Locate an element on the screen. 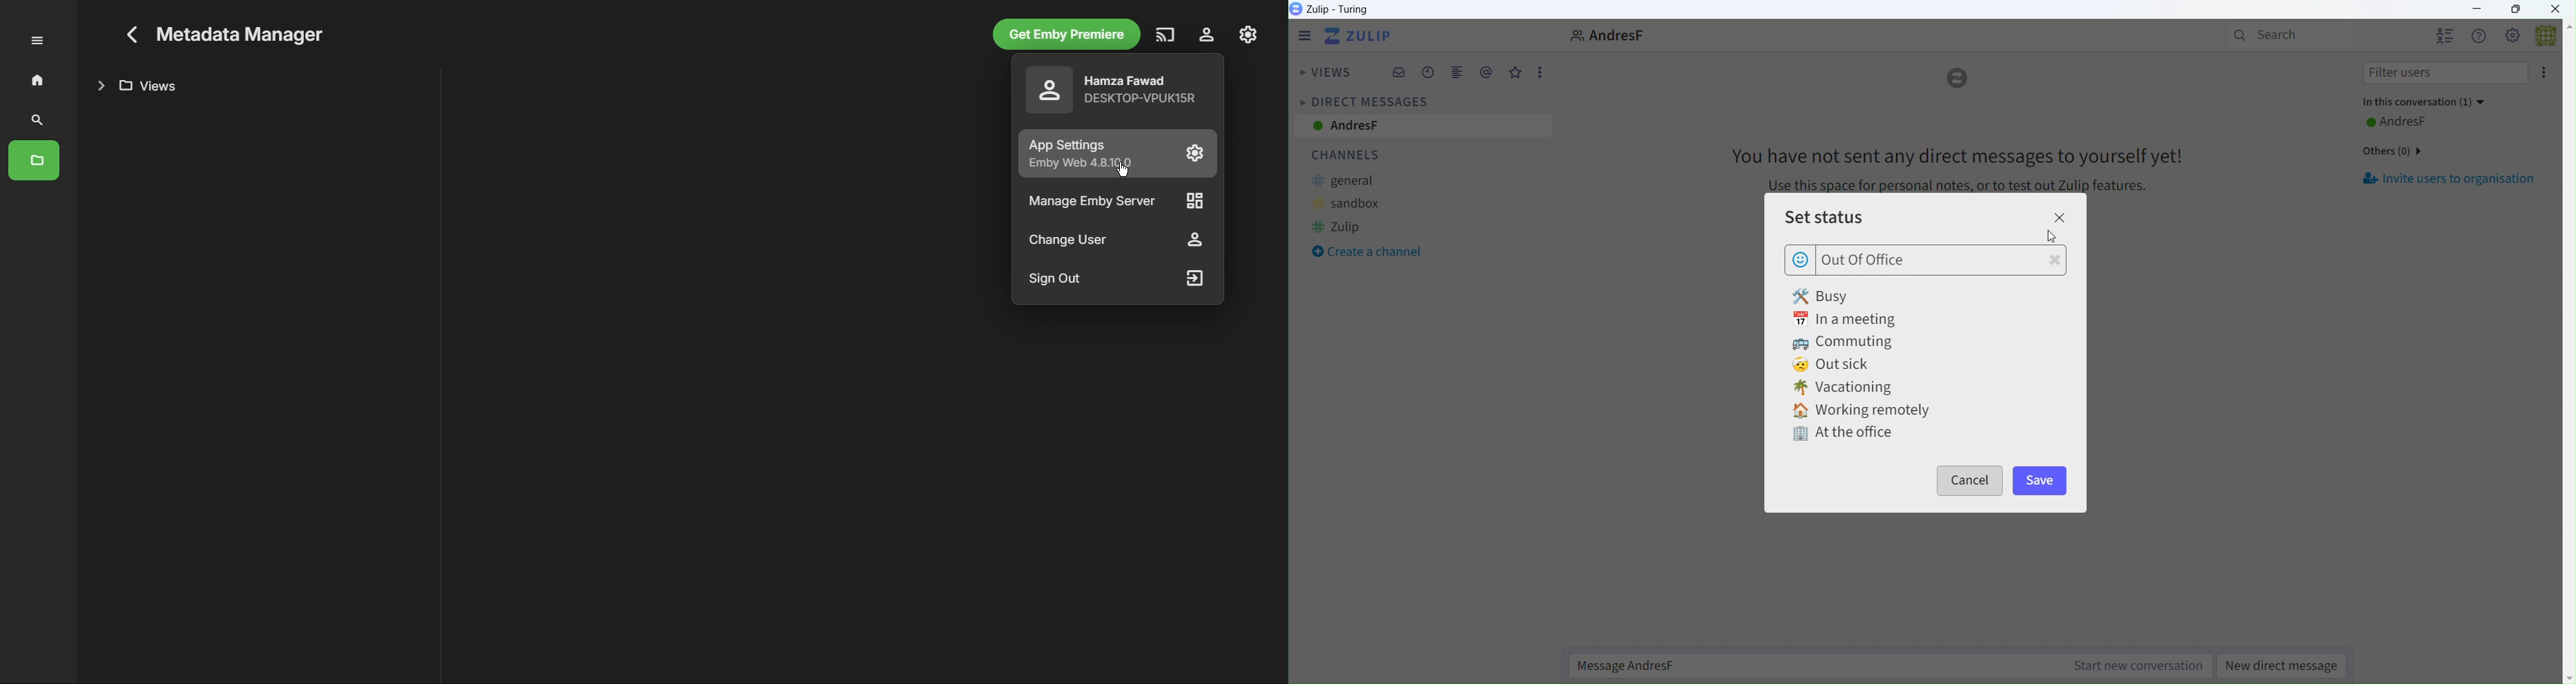 The height and width of the screenshot is (700, 2576). Zulip is located at coordinates (1350, 227).